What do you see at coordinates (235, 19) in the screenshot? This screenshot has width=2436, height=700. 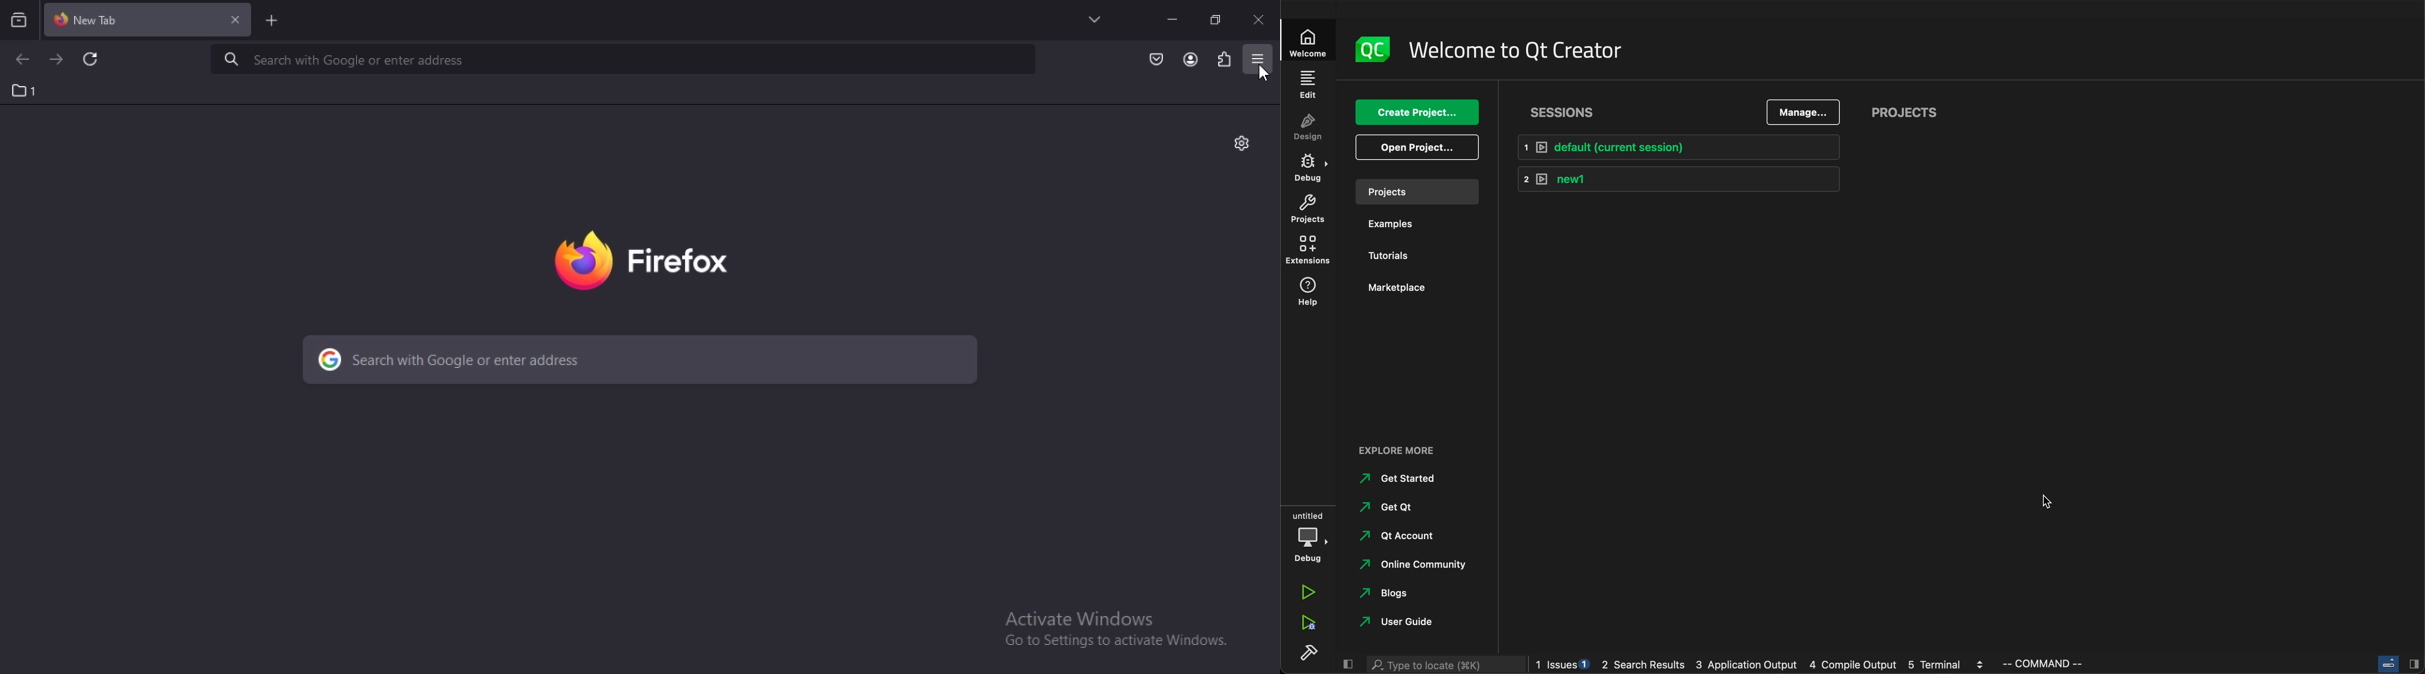 I see `close tab` at bounding box center [235, 19].